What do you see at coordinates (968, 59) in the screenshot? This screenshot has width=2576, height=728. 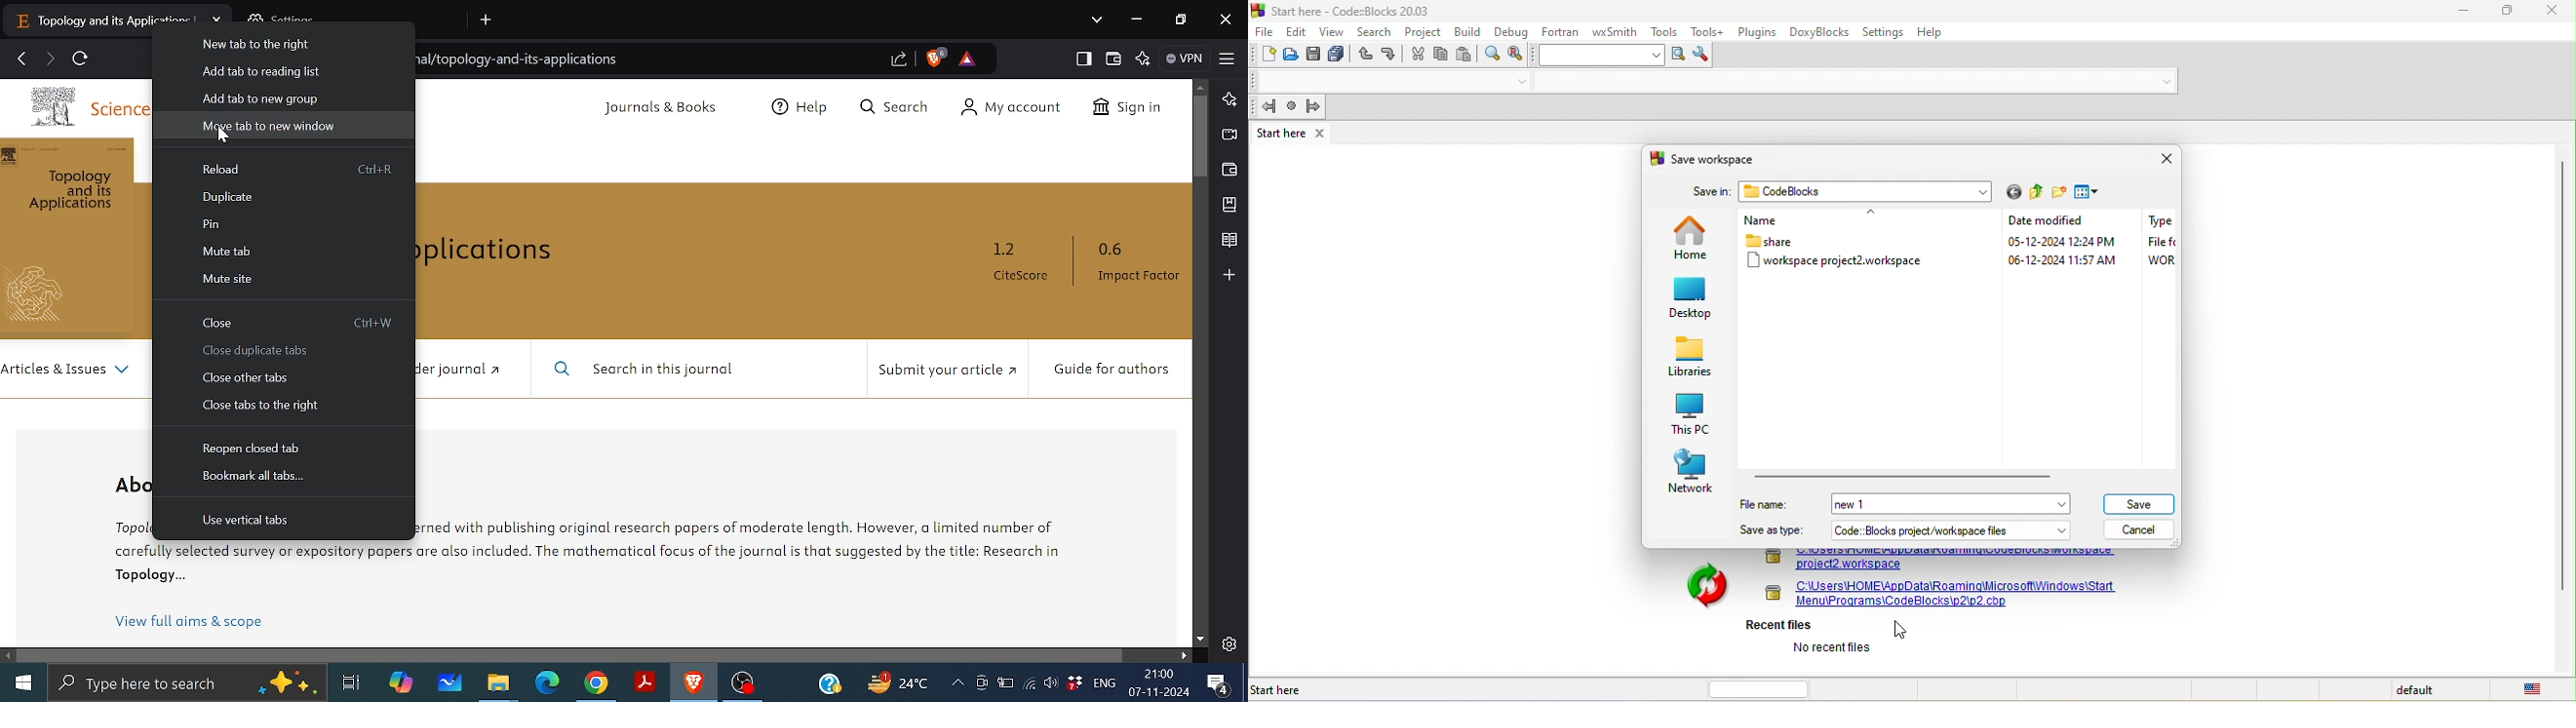 I see `Rewards` at bounding box center [968, 59].